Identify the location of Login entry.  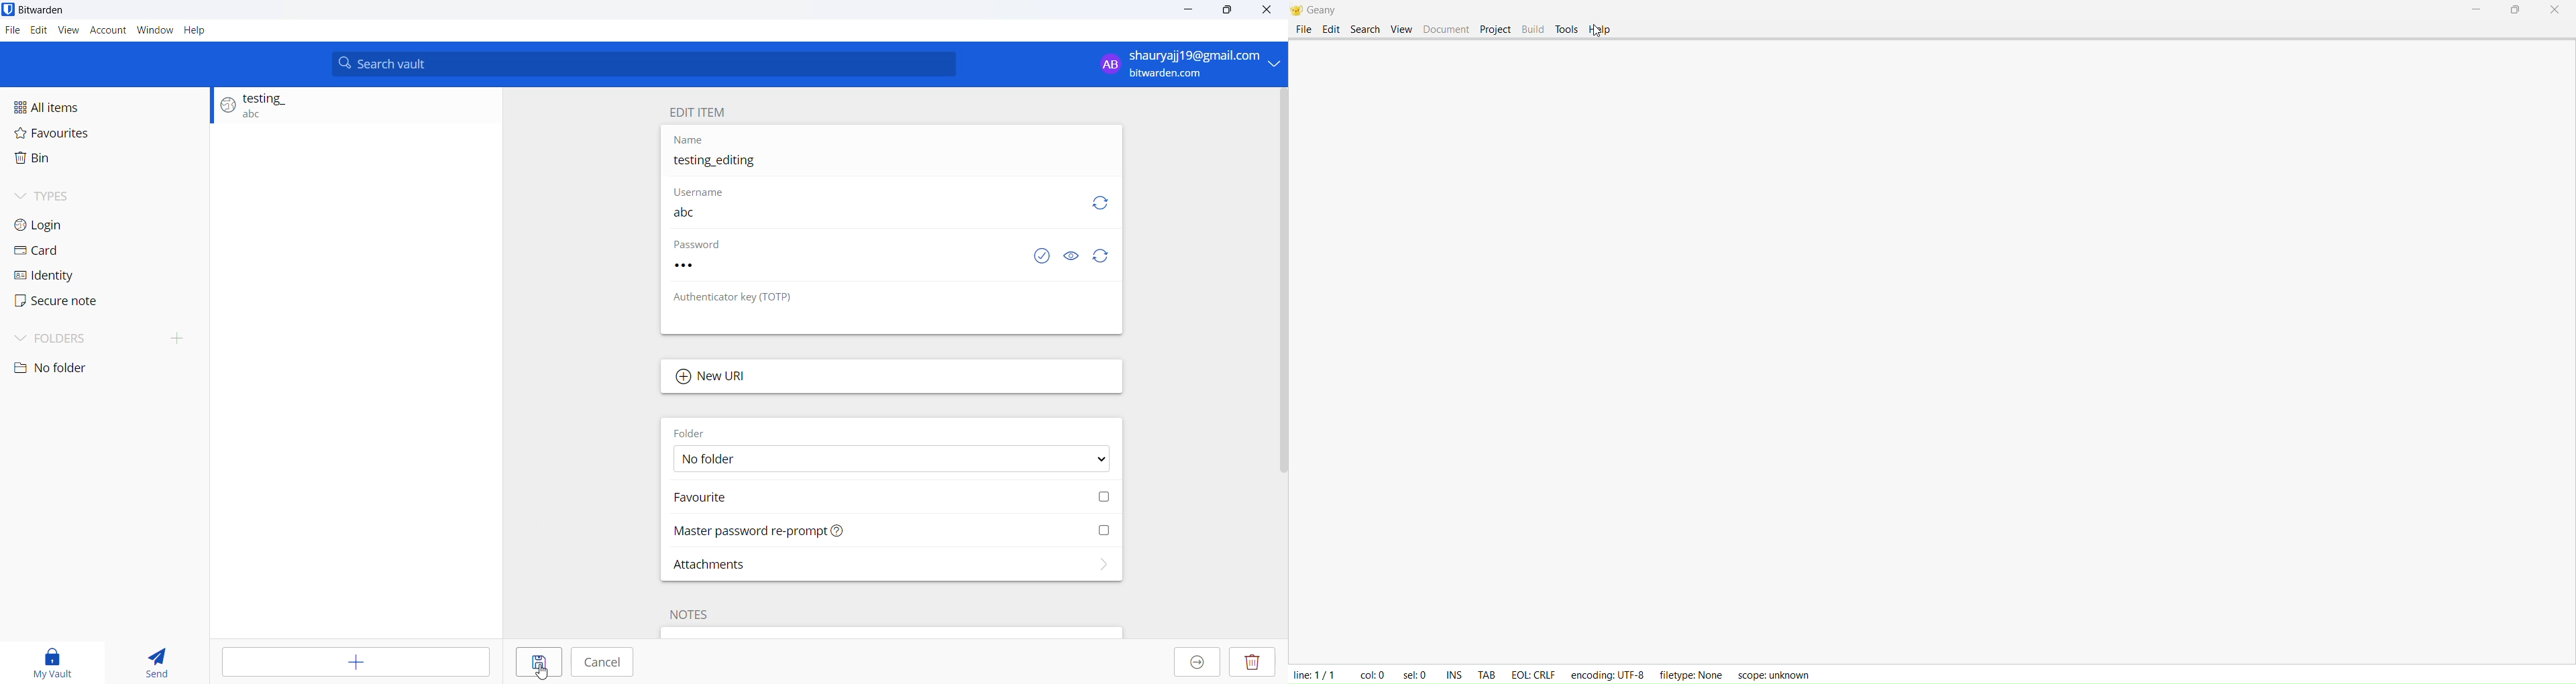
(350, 109).